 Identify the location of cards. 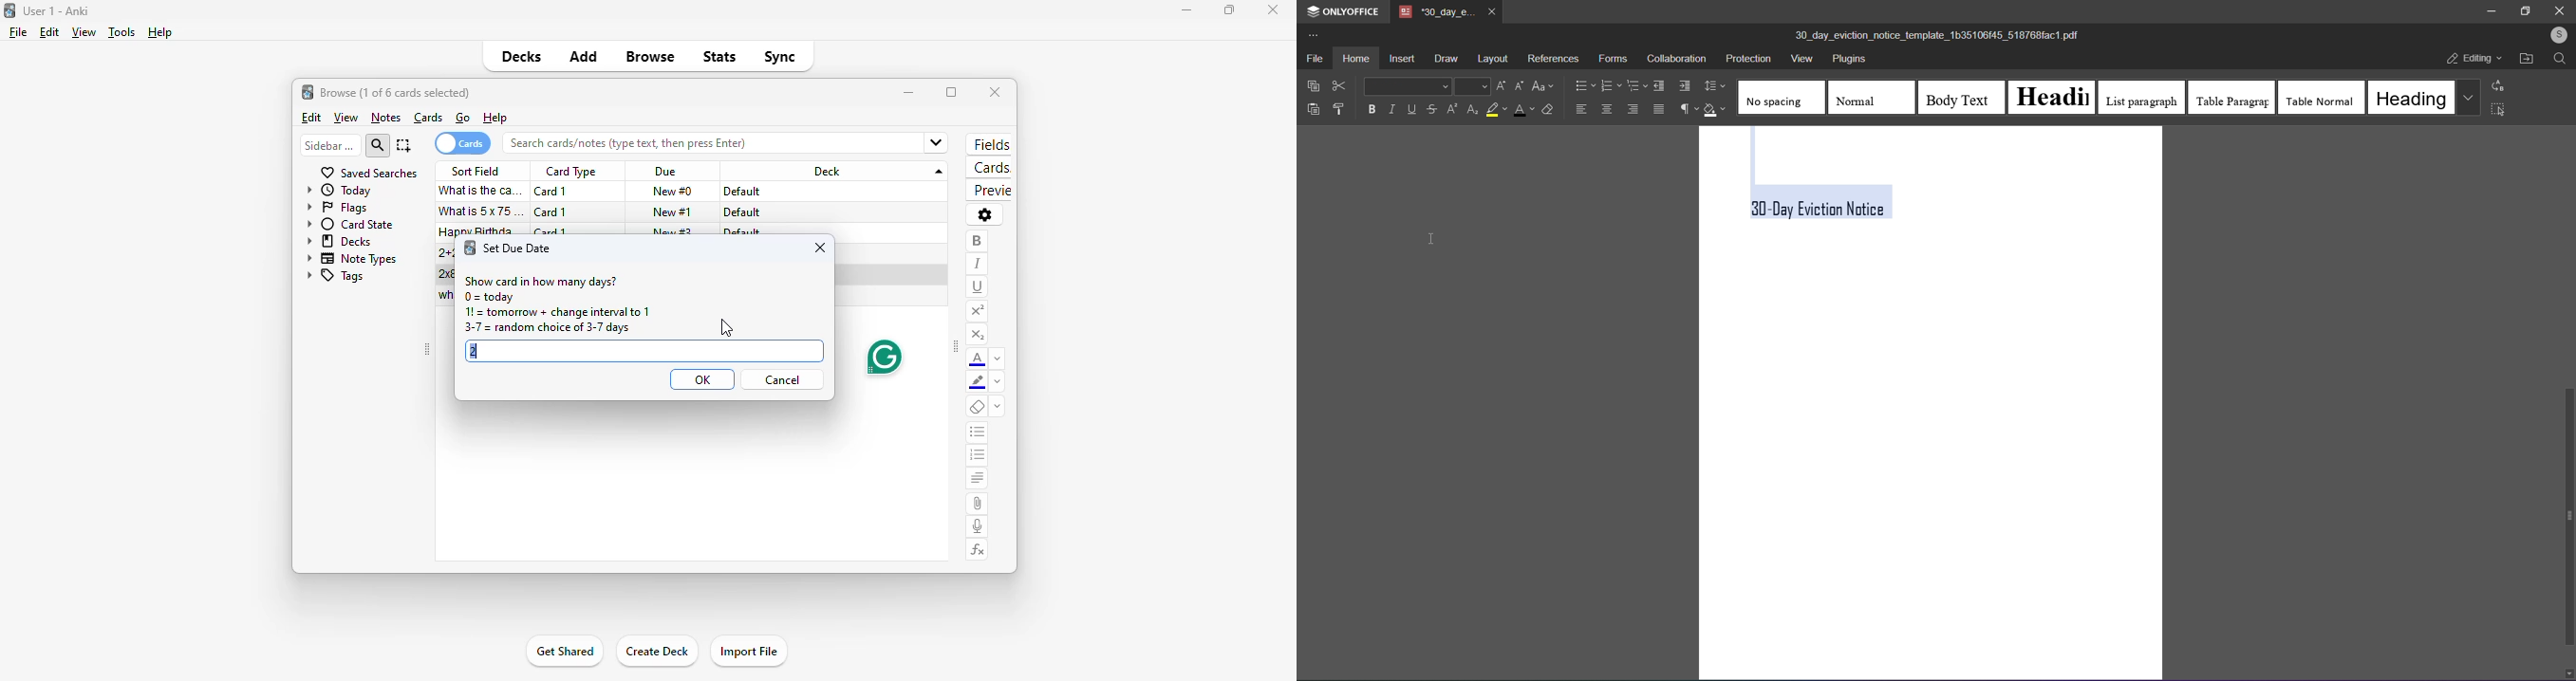
(462, 143).